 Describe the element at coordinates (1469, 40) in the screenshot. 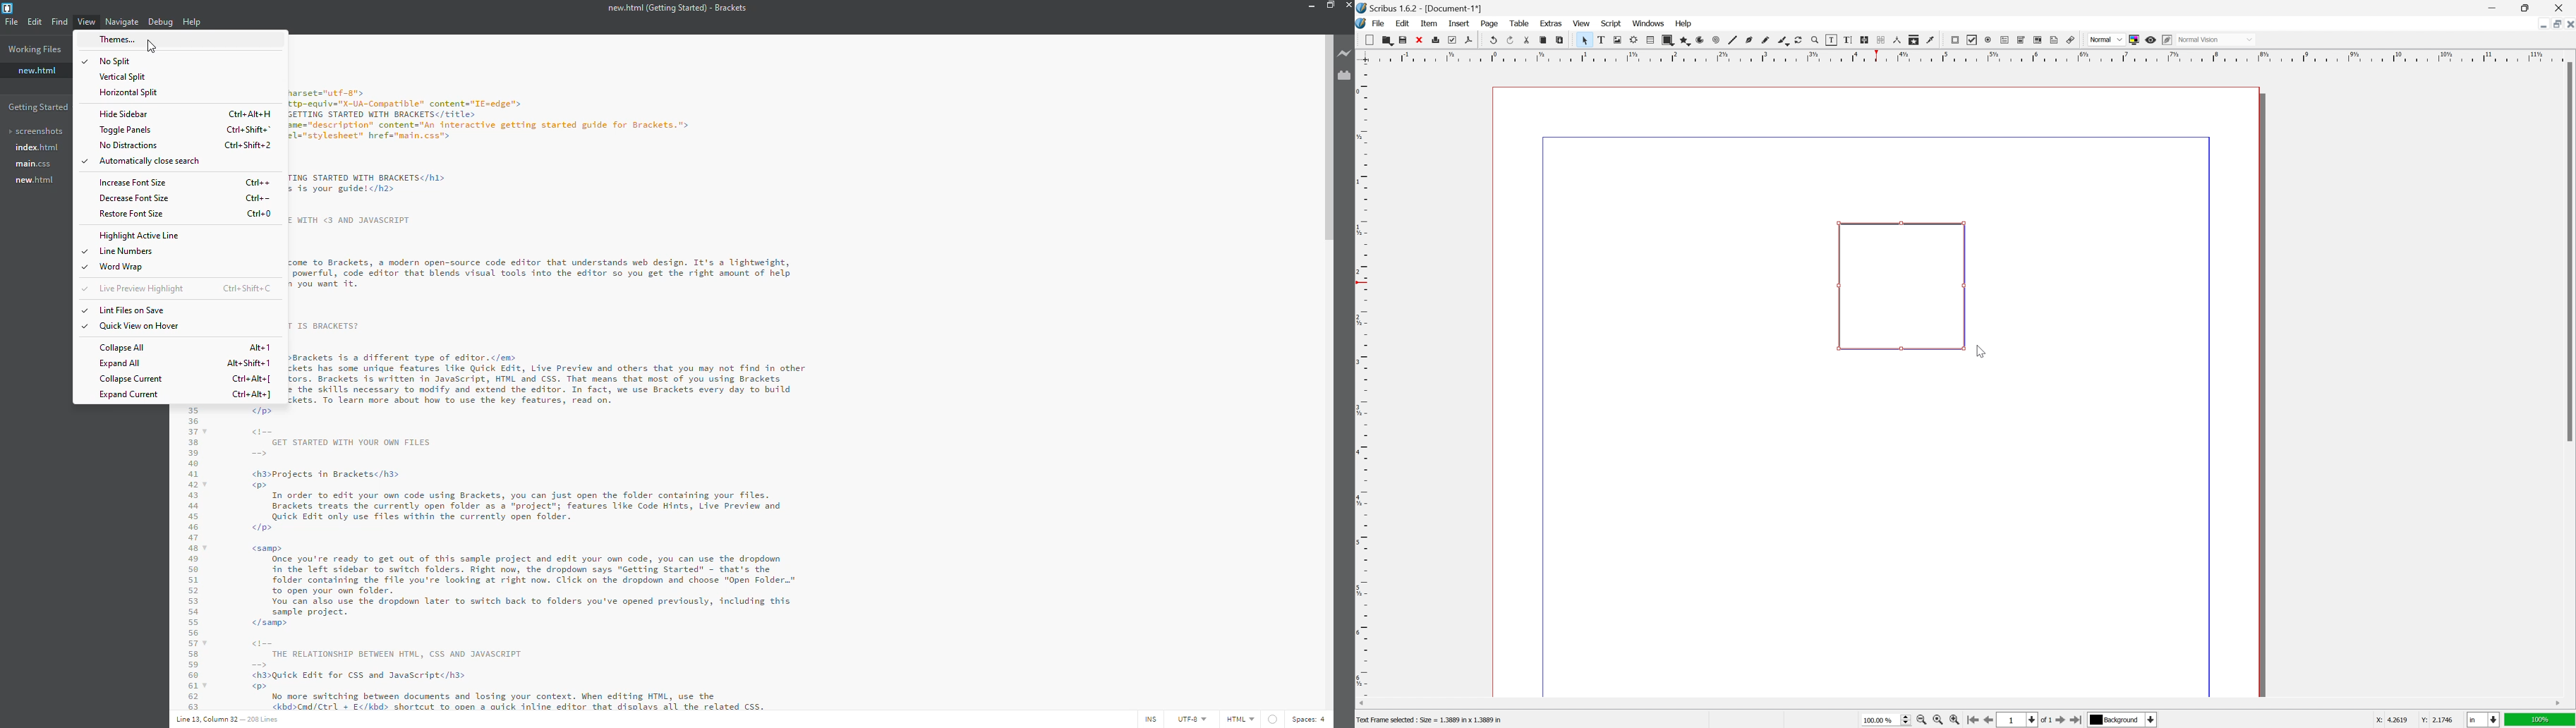

I see `save as pdf` at that location.